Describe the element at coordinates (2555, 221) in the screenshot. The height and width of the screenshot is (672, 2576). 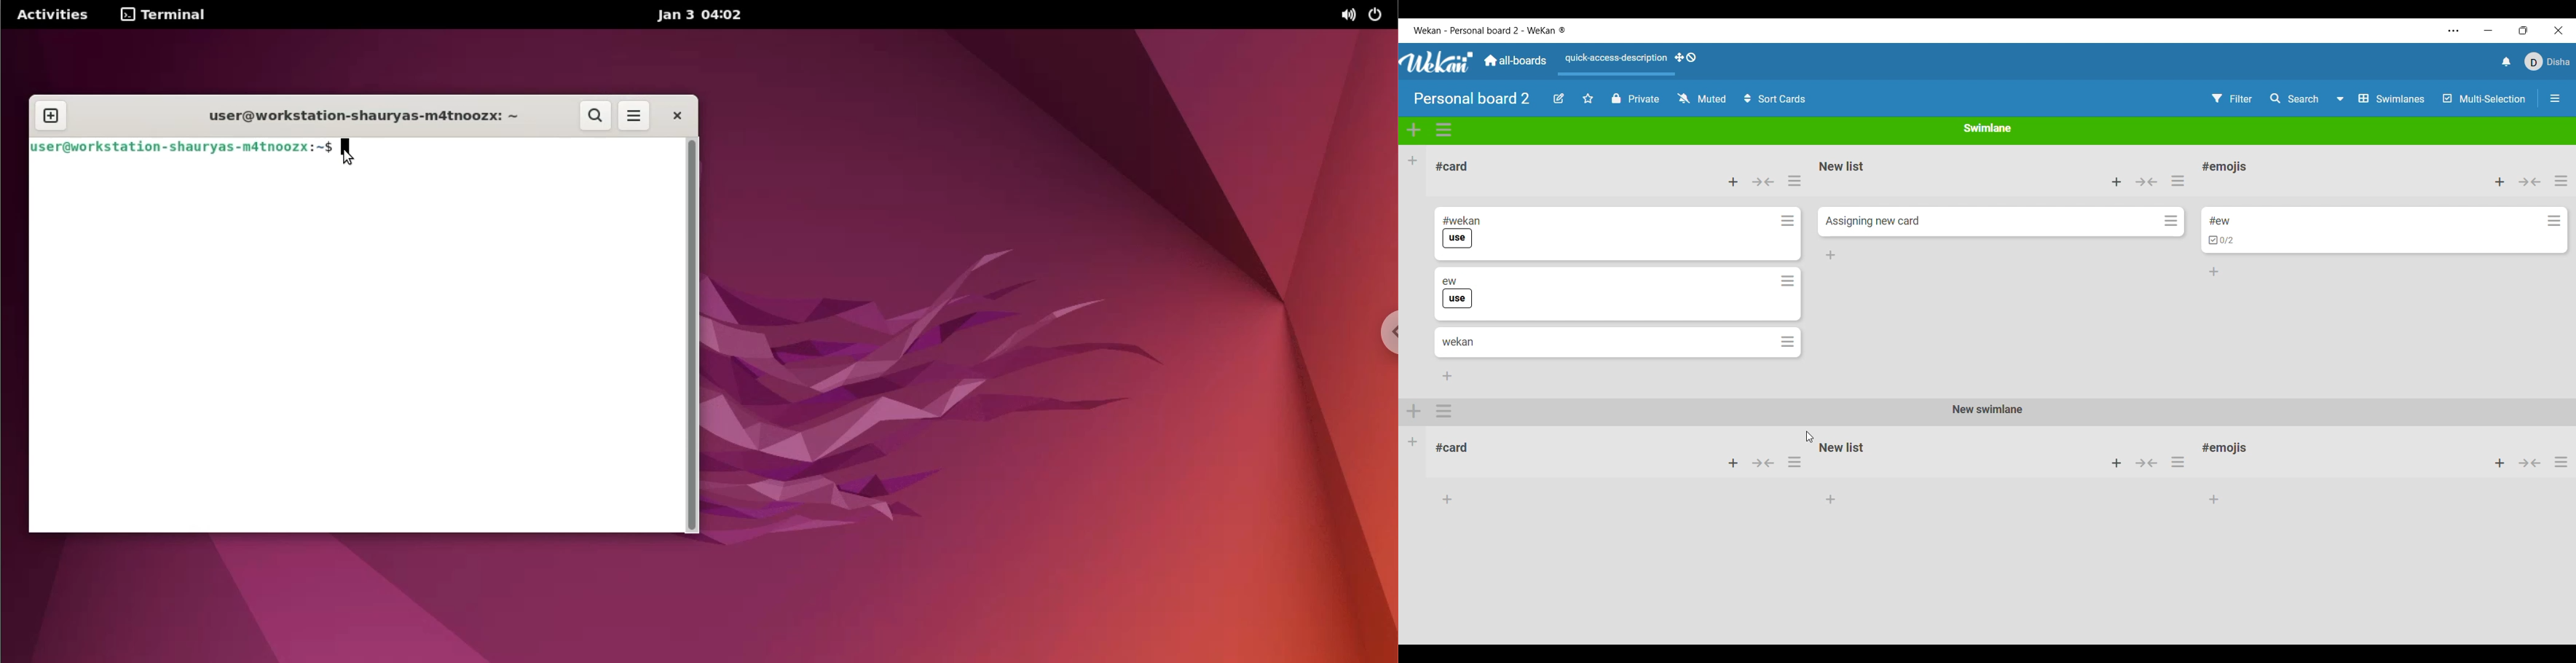
I see `Card actions` at that location.